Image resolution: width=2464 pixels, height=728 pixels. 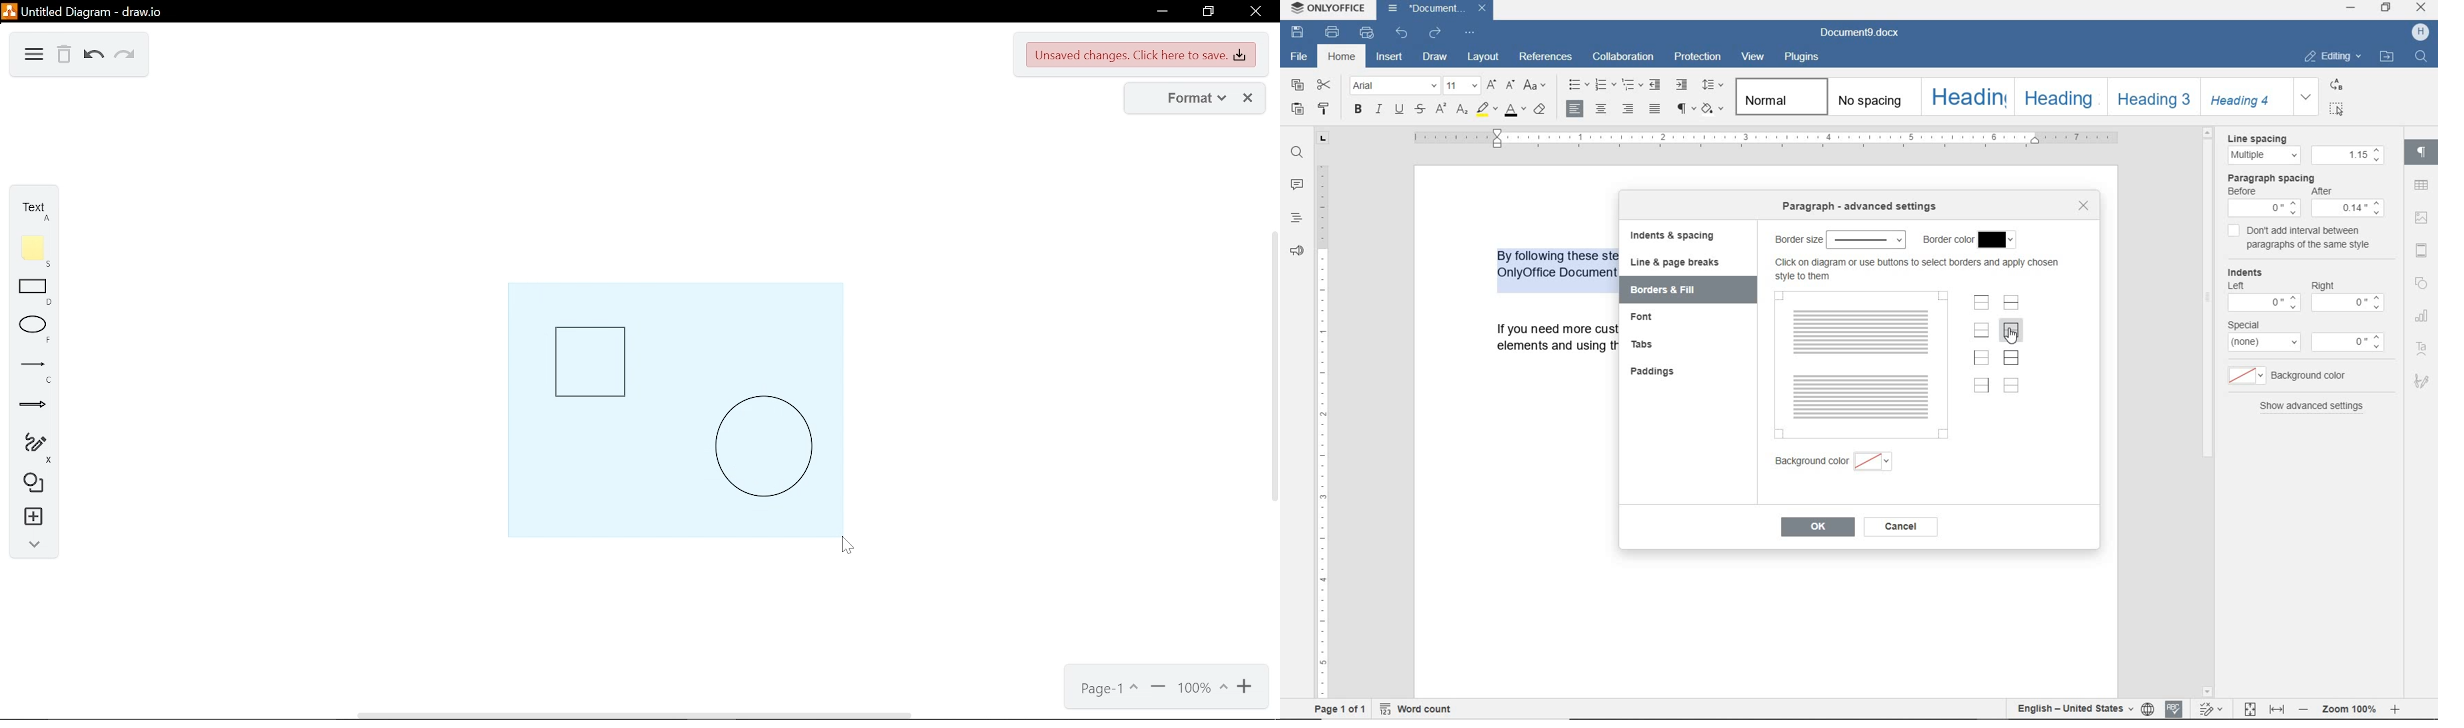 What do you see at coordinates (2012, 302) in the screenshot?
I see `set horizontal inner lines only` at bounding box center [2012, 302].